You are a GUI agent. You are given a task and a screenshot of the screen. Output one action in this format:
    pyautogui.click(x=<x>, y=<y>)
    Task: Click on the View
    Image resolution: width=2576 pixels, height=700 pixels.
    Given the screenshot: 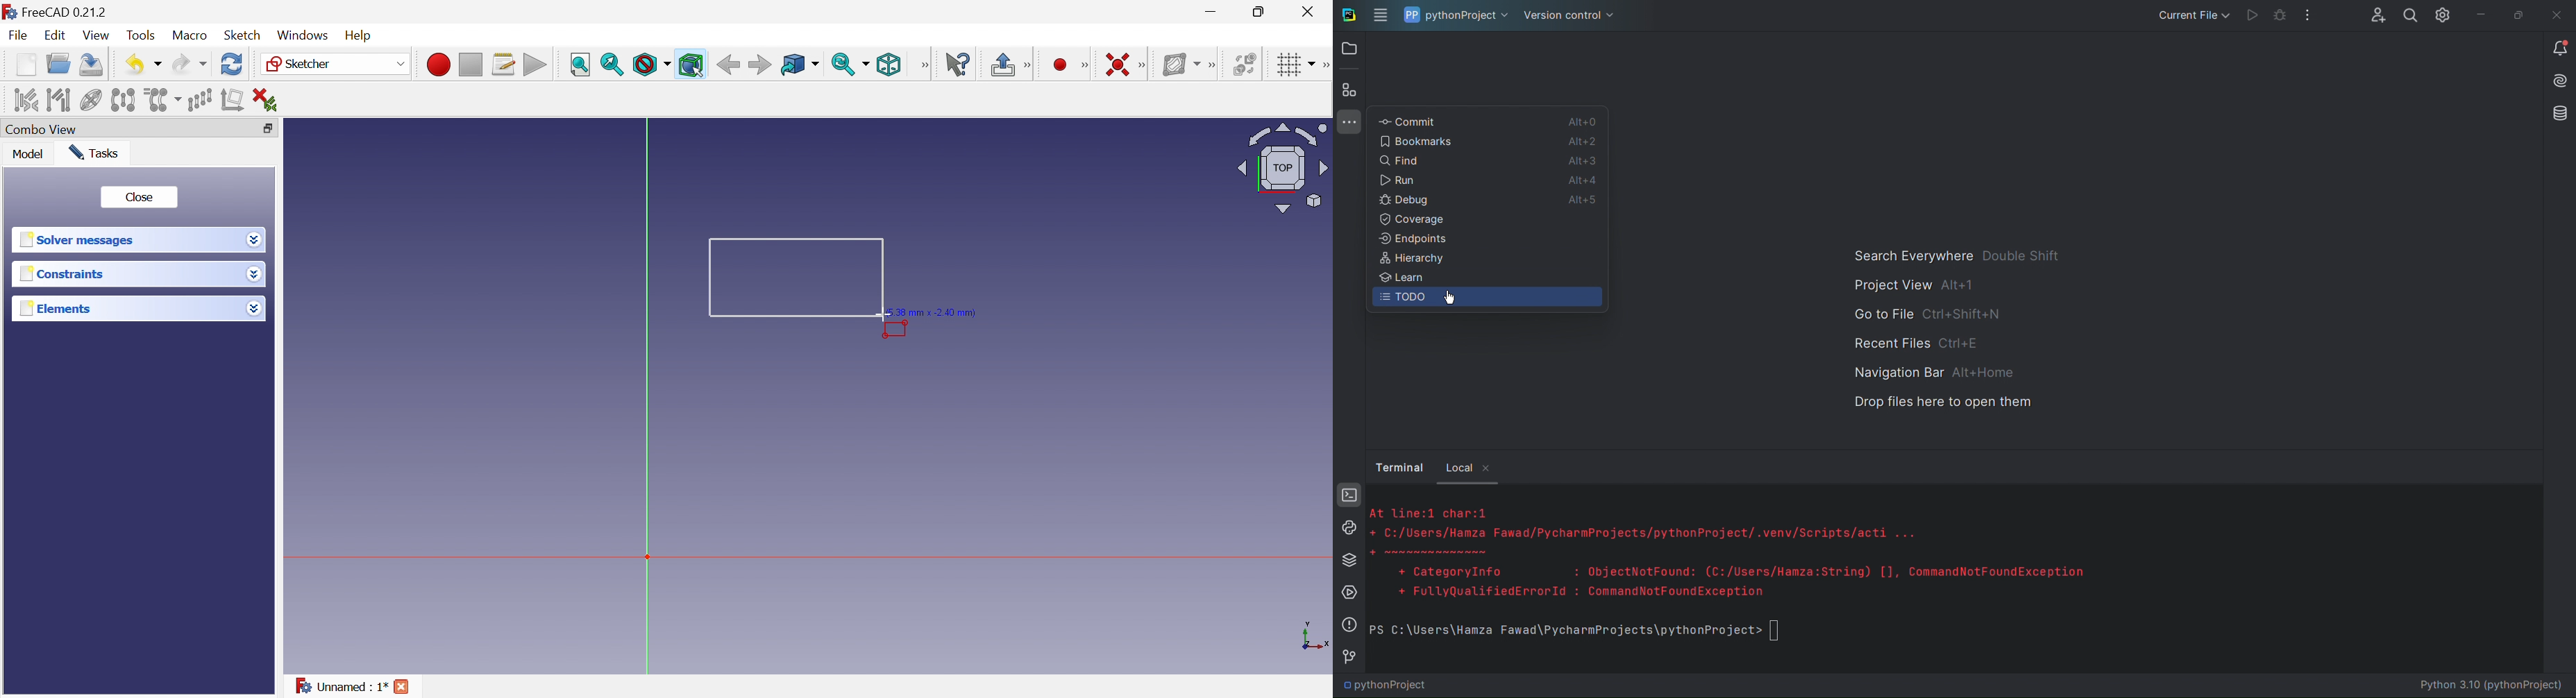 What is the action you would take?
    pyautogui.click(x=95, y=36)
    